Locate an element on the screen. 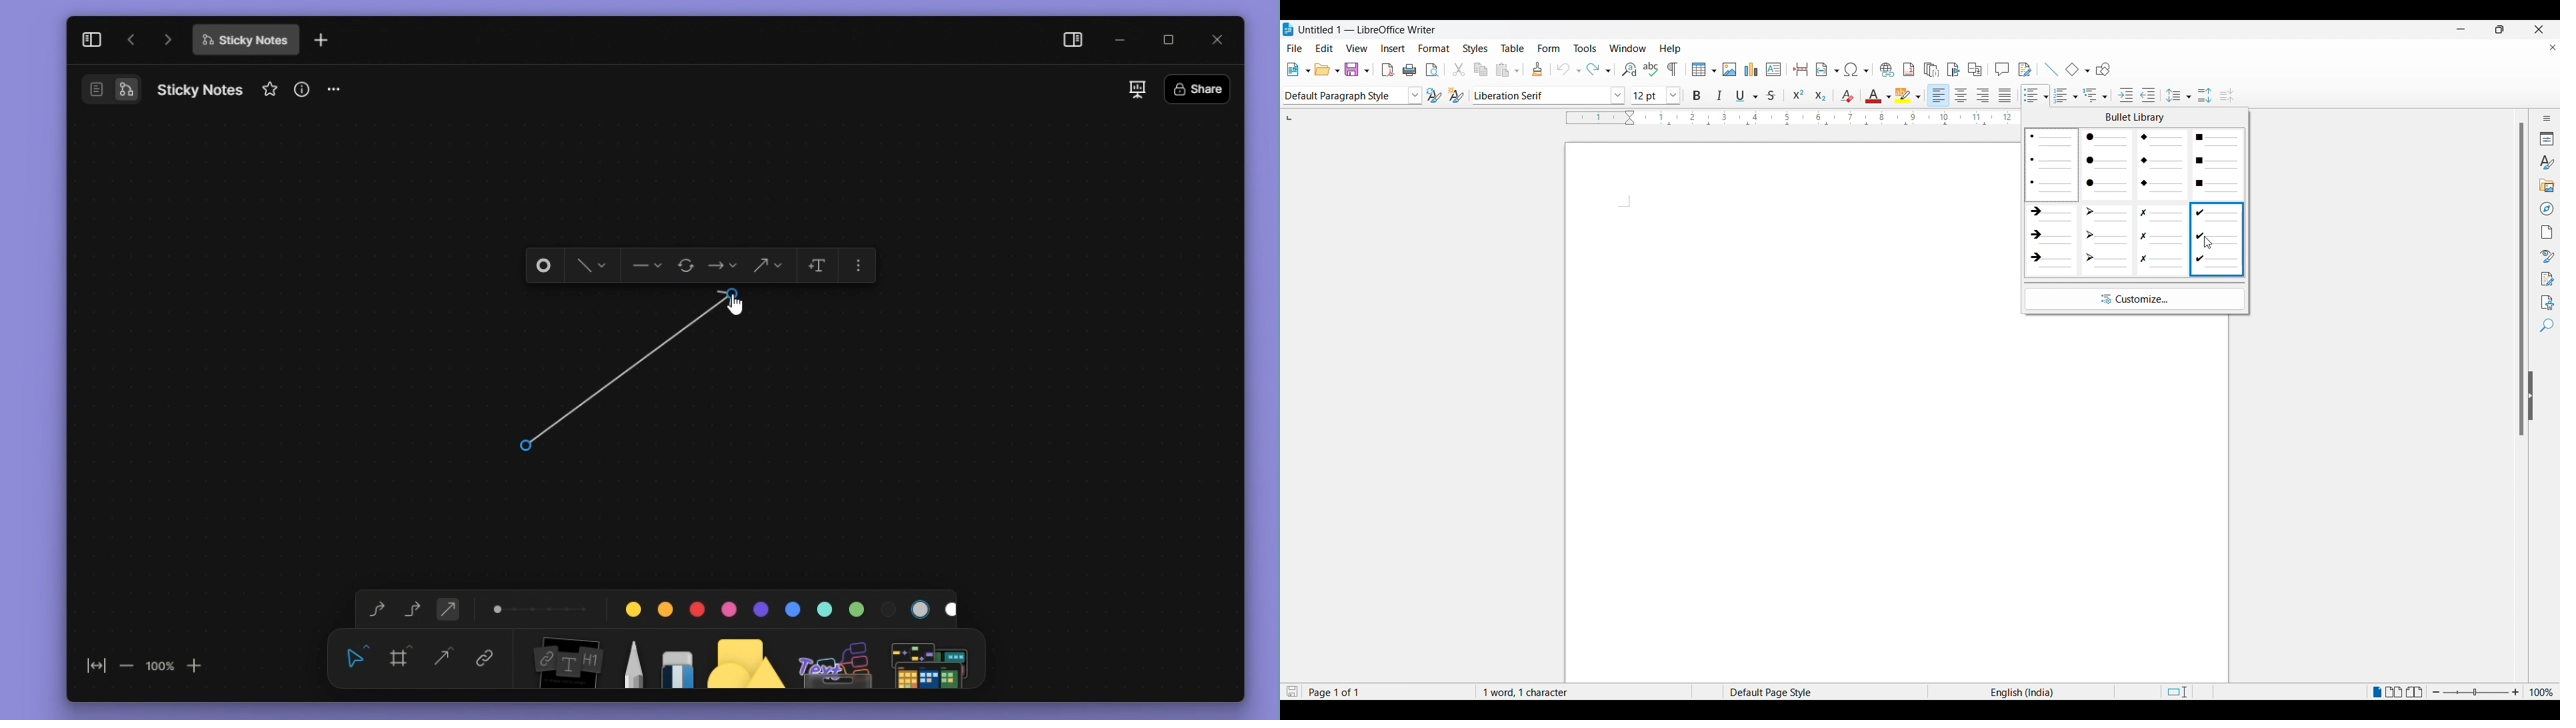 The image size is (2576, 728). open document is located at coordinates (1327, 69).